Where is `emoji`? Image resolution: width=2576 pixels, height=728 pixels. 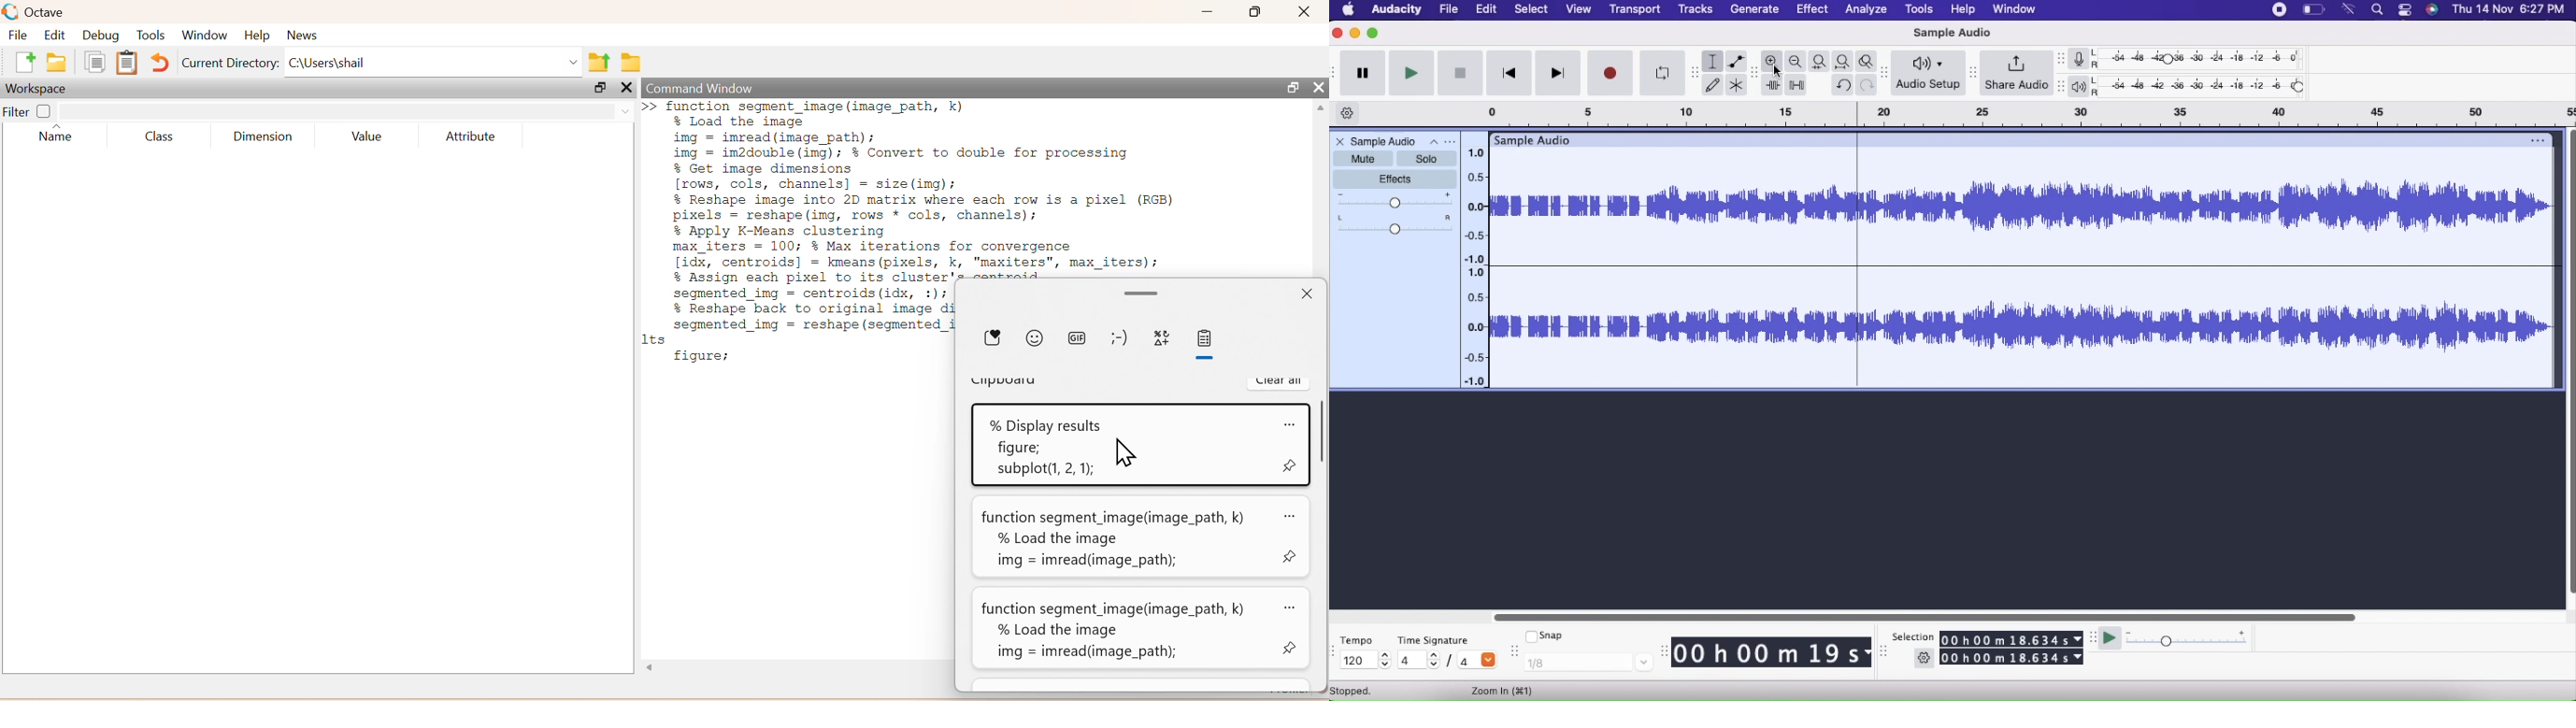
emoji is located at coordinates (1126, 337).